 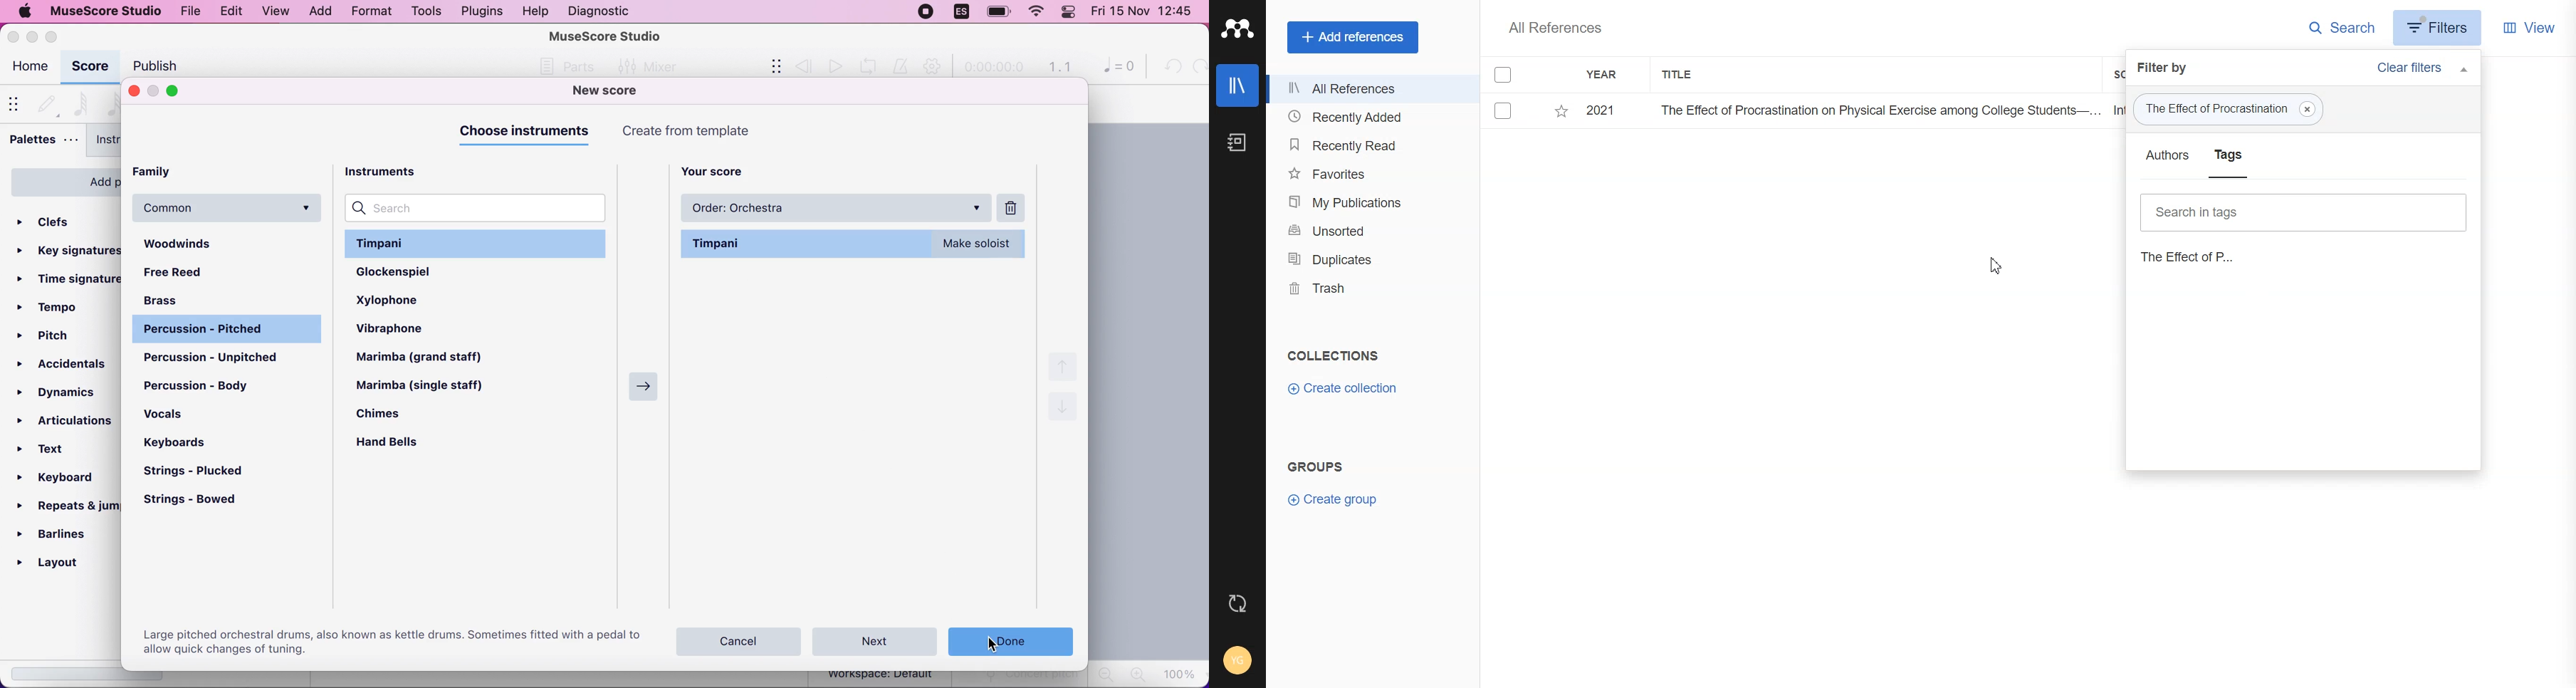 I want to click on Text, so click(x=1316, y=467).